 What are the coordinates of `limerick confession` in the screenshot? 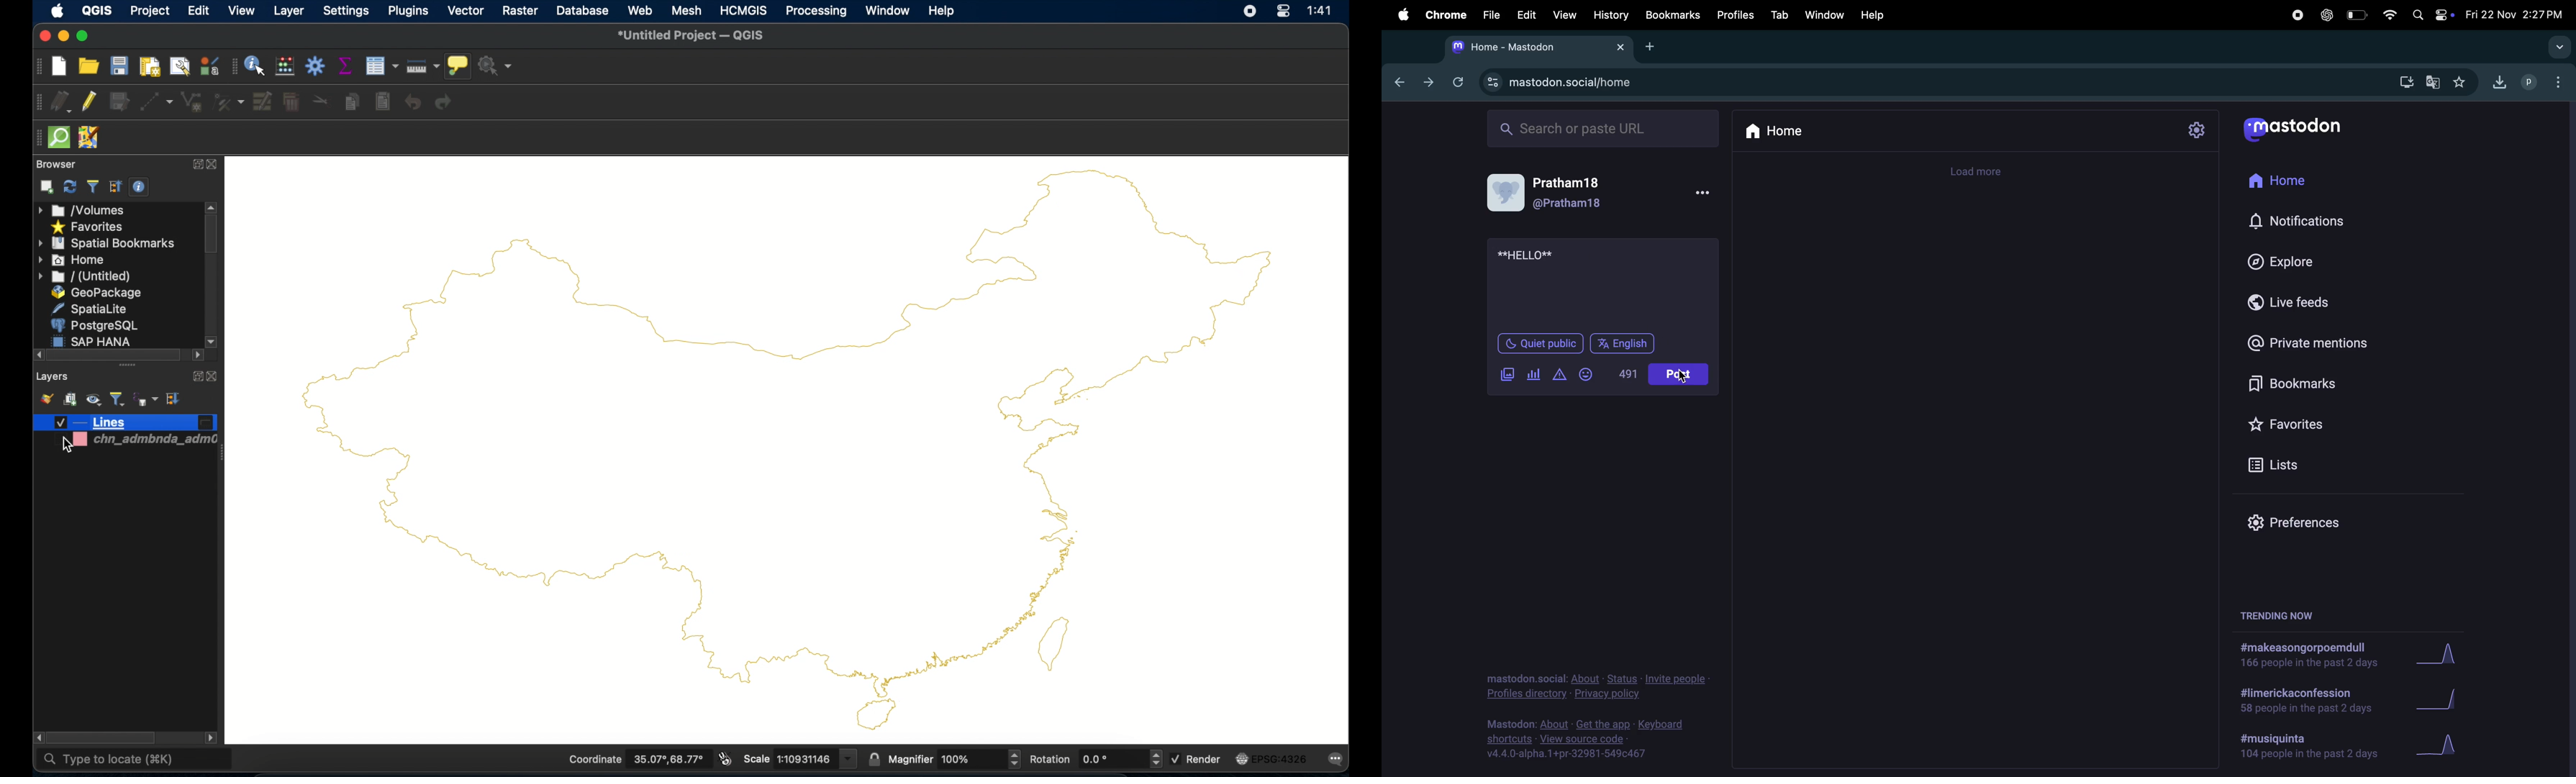 It's located at (2314, 698).